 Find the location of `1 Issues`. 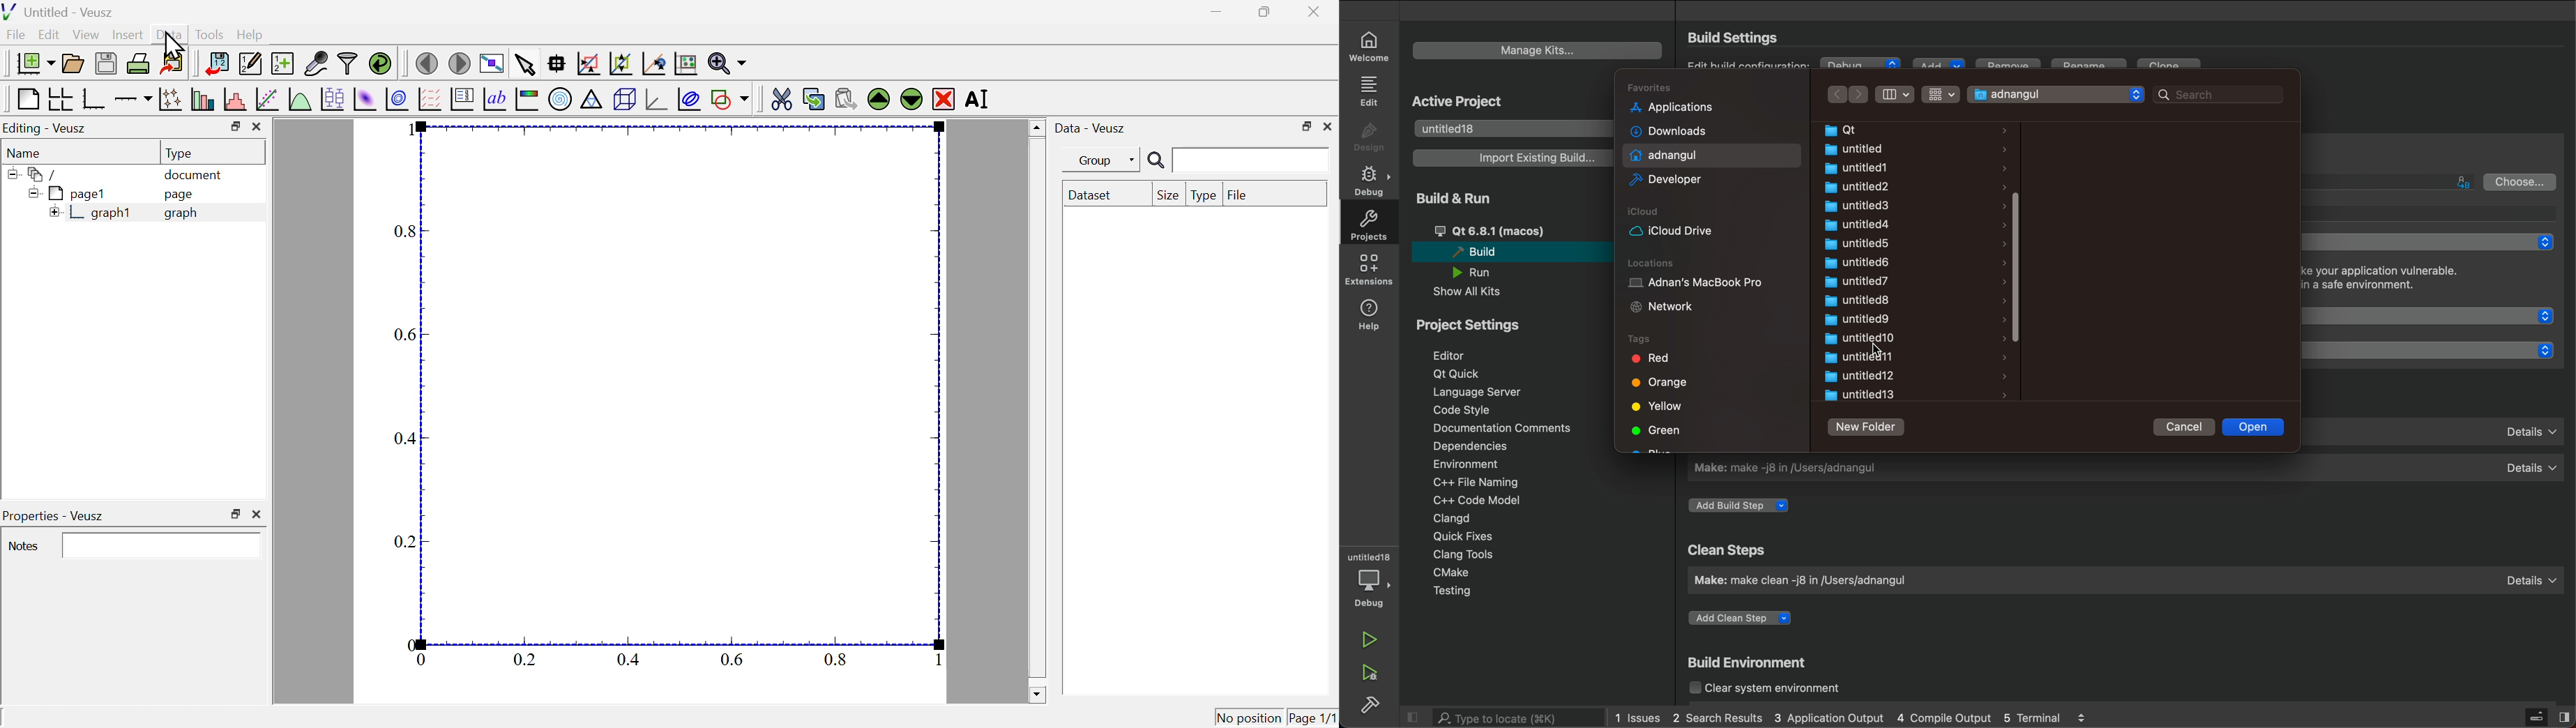

1 Issues is located at coordinates (1634, 716).